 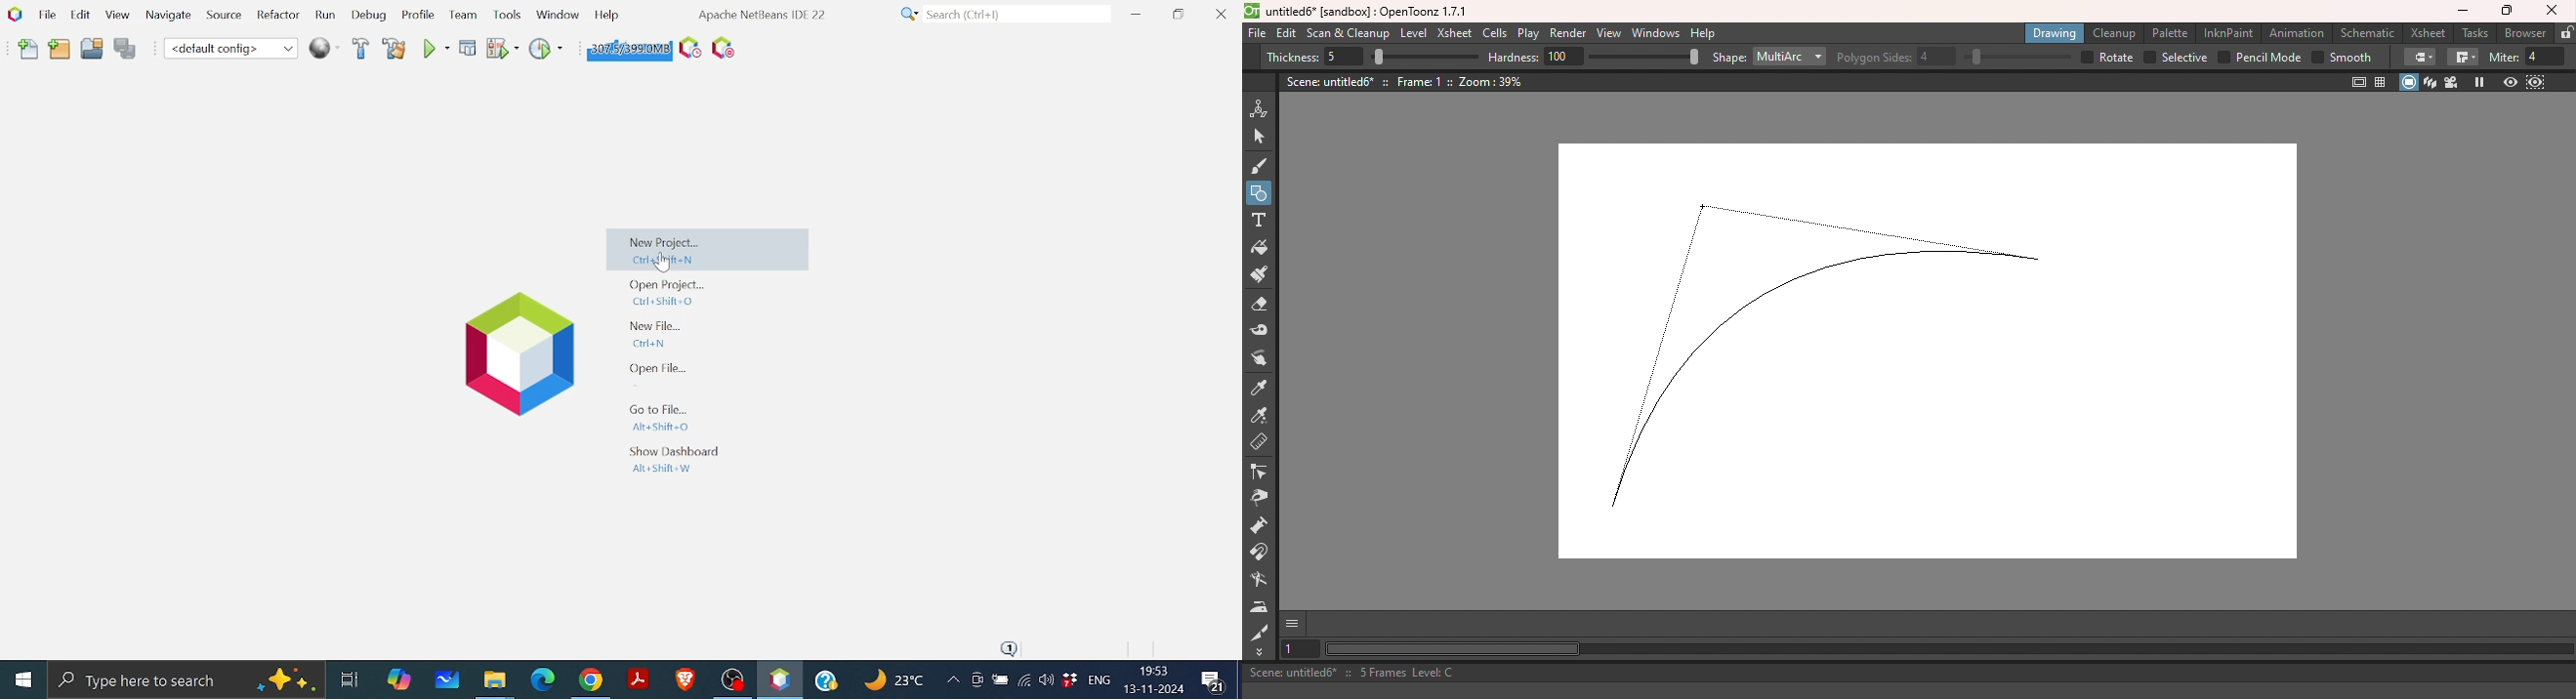 What do you see at coordinates (658, 417) in the screenshot?
I see `Go to file` at bounding box center [658, 417].